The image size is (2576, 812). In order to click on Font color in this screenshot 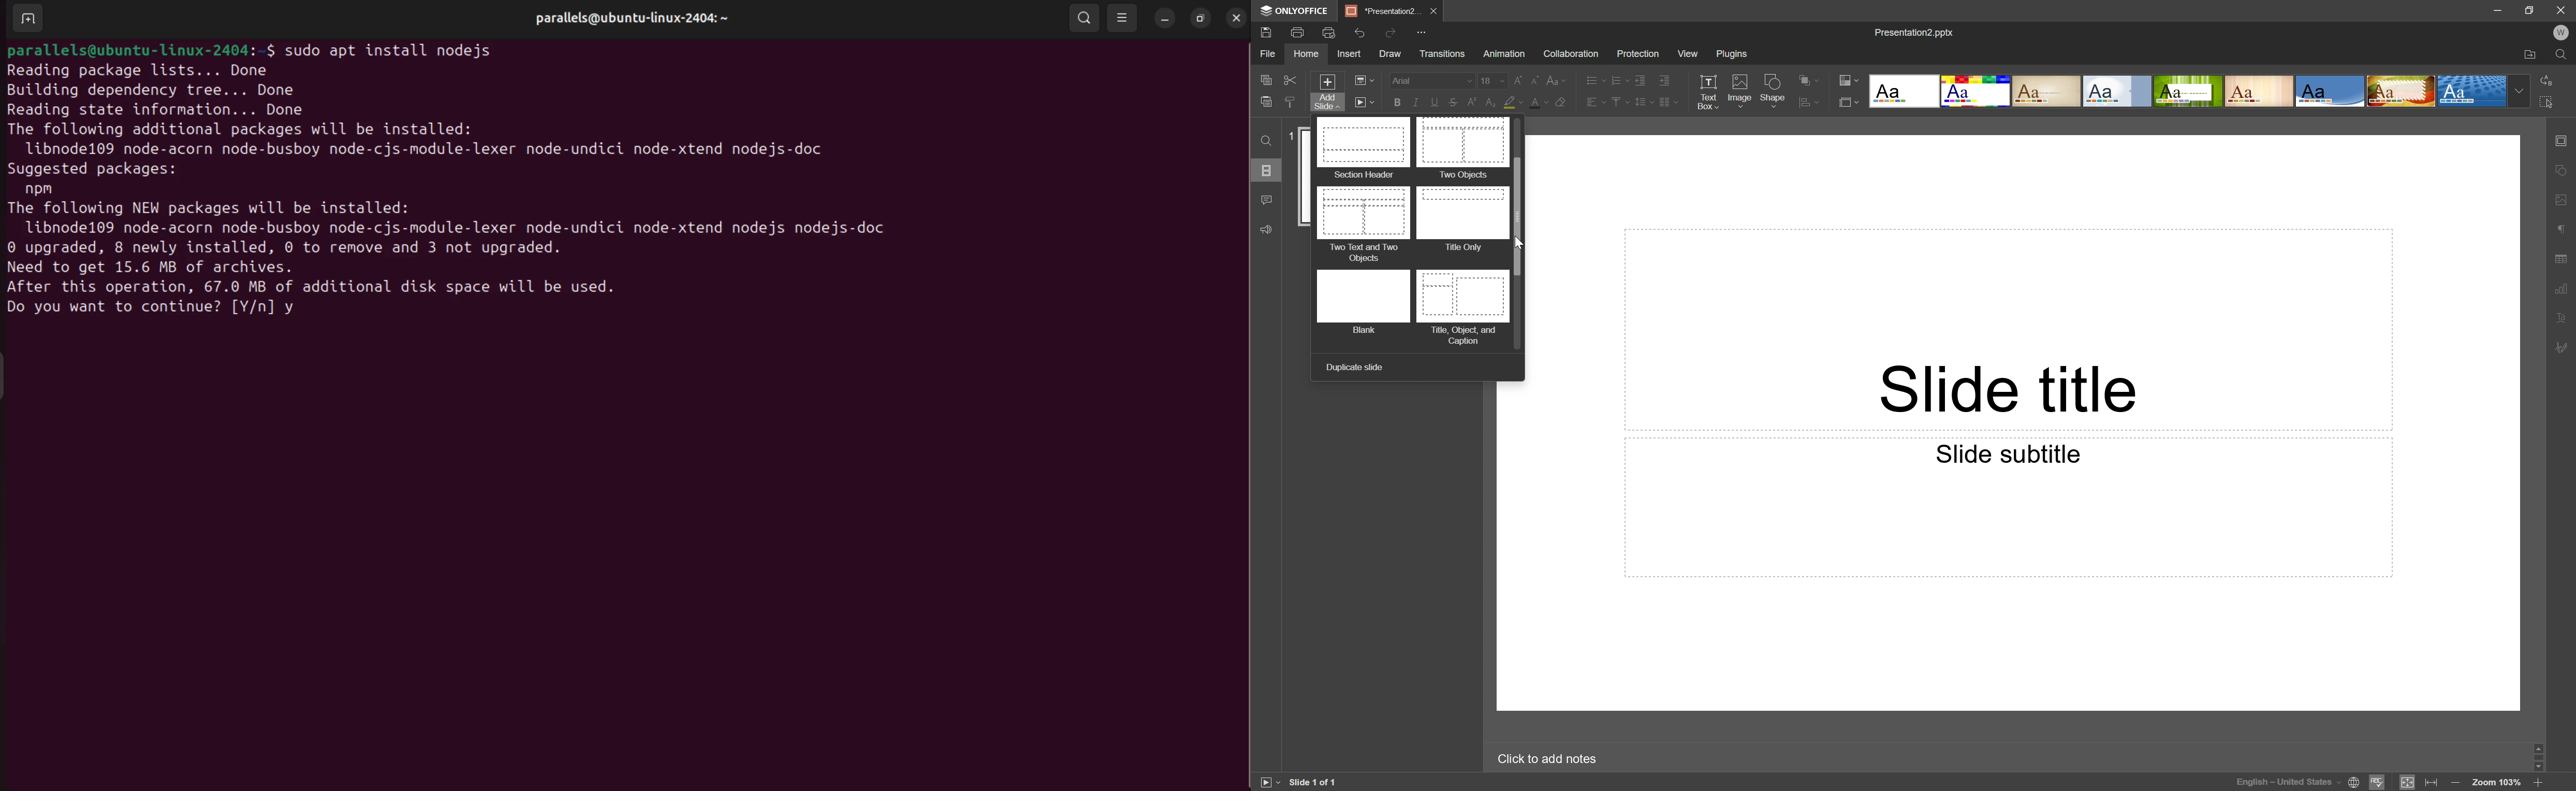, I will do `click(1536, 100)`.